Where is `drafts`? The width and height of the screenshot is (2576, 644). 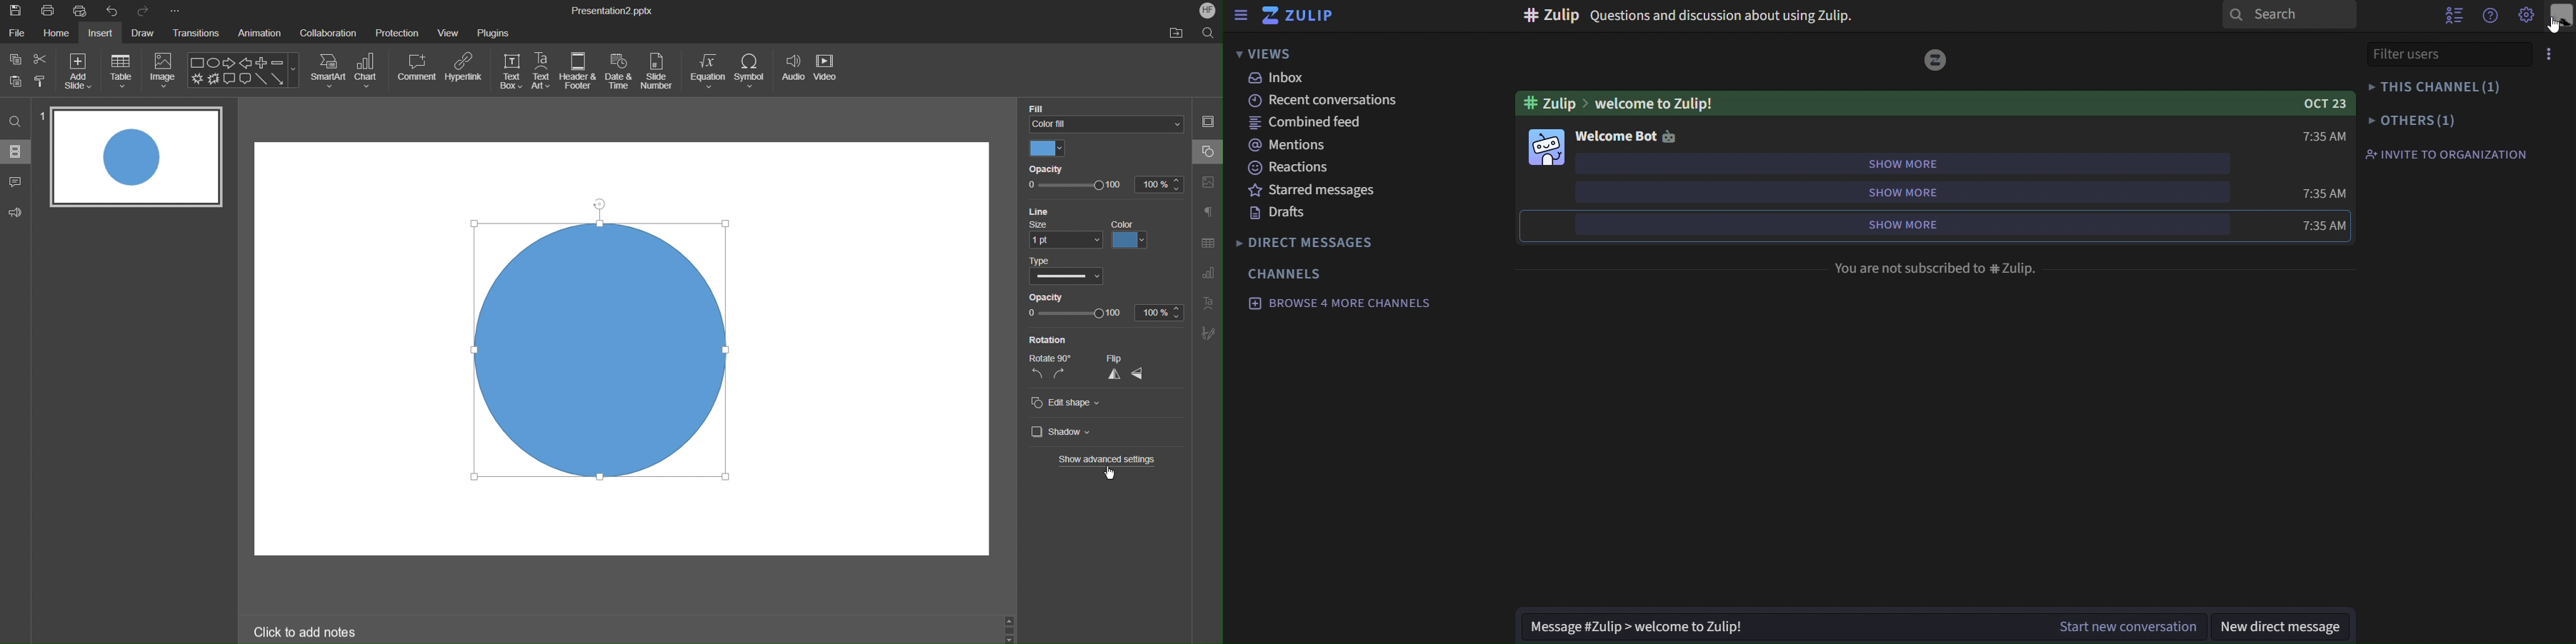
drafts is located at coordinates (1278, 213).